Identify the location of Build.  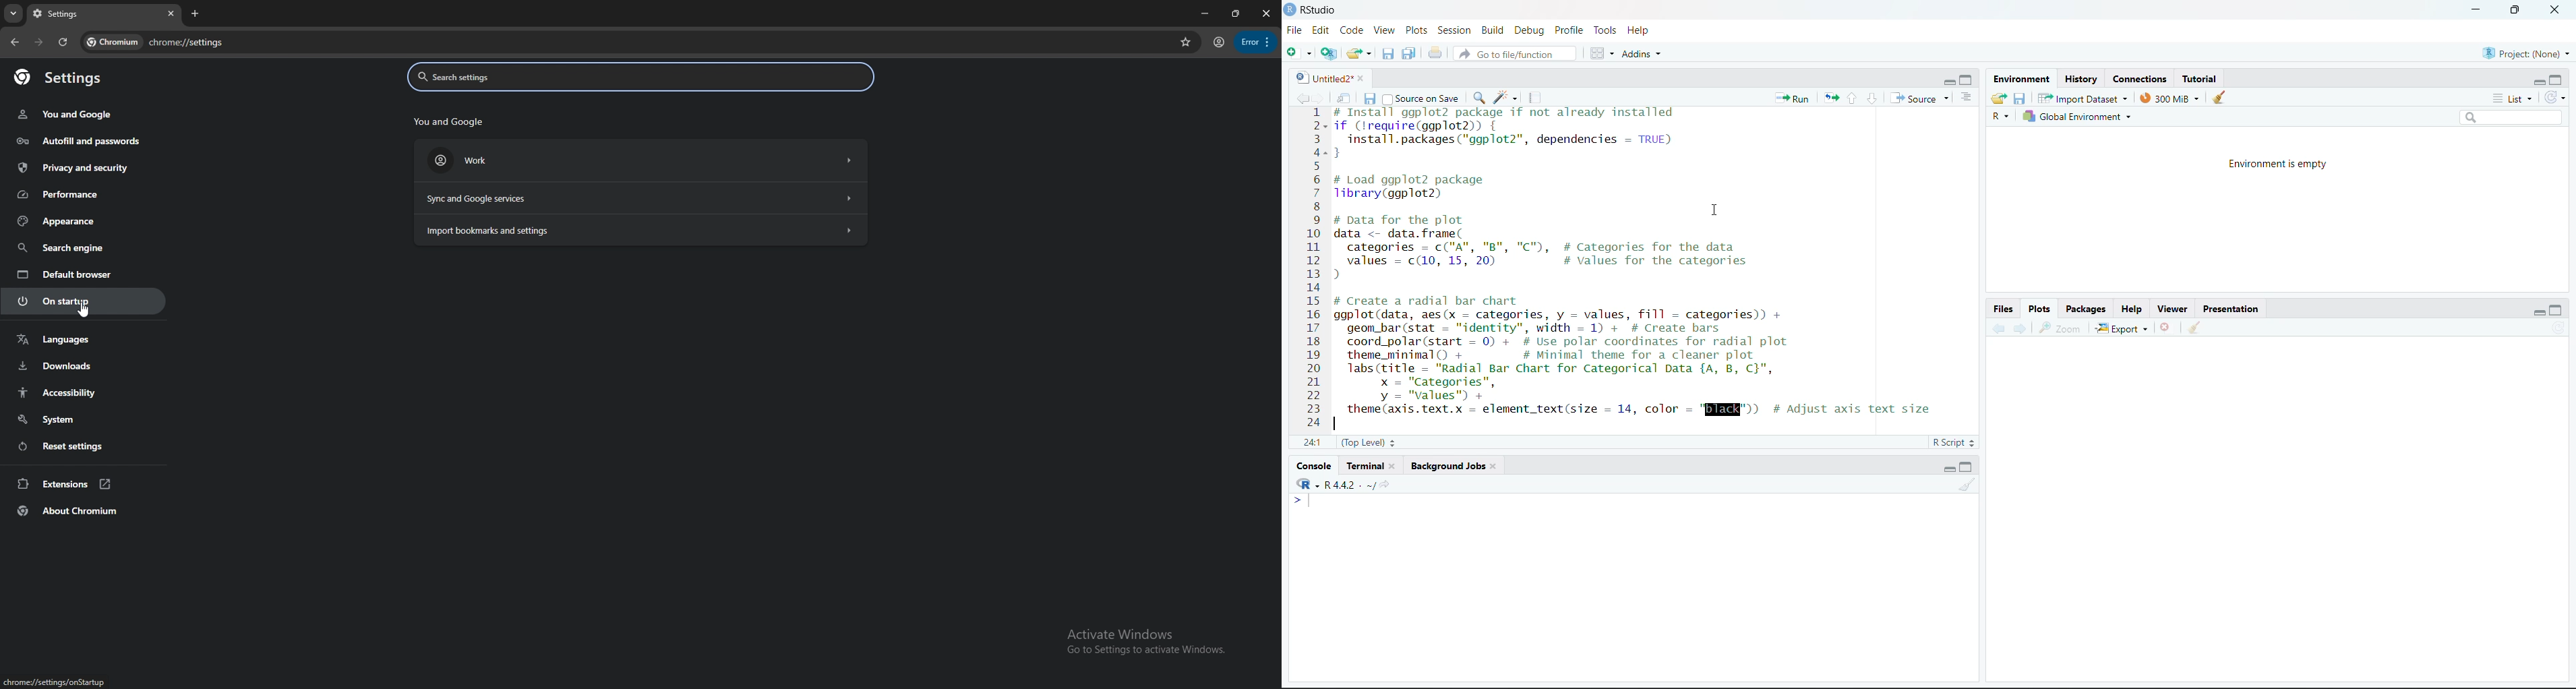
(1493, 30).